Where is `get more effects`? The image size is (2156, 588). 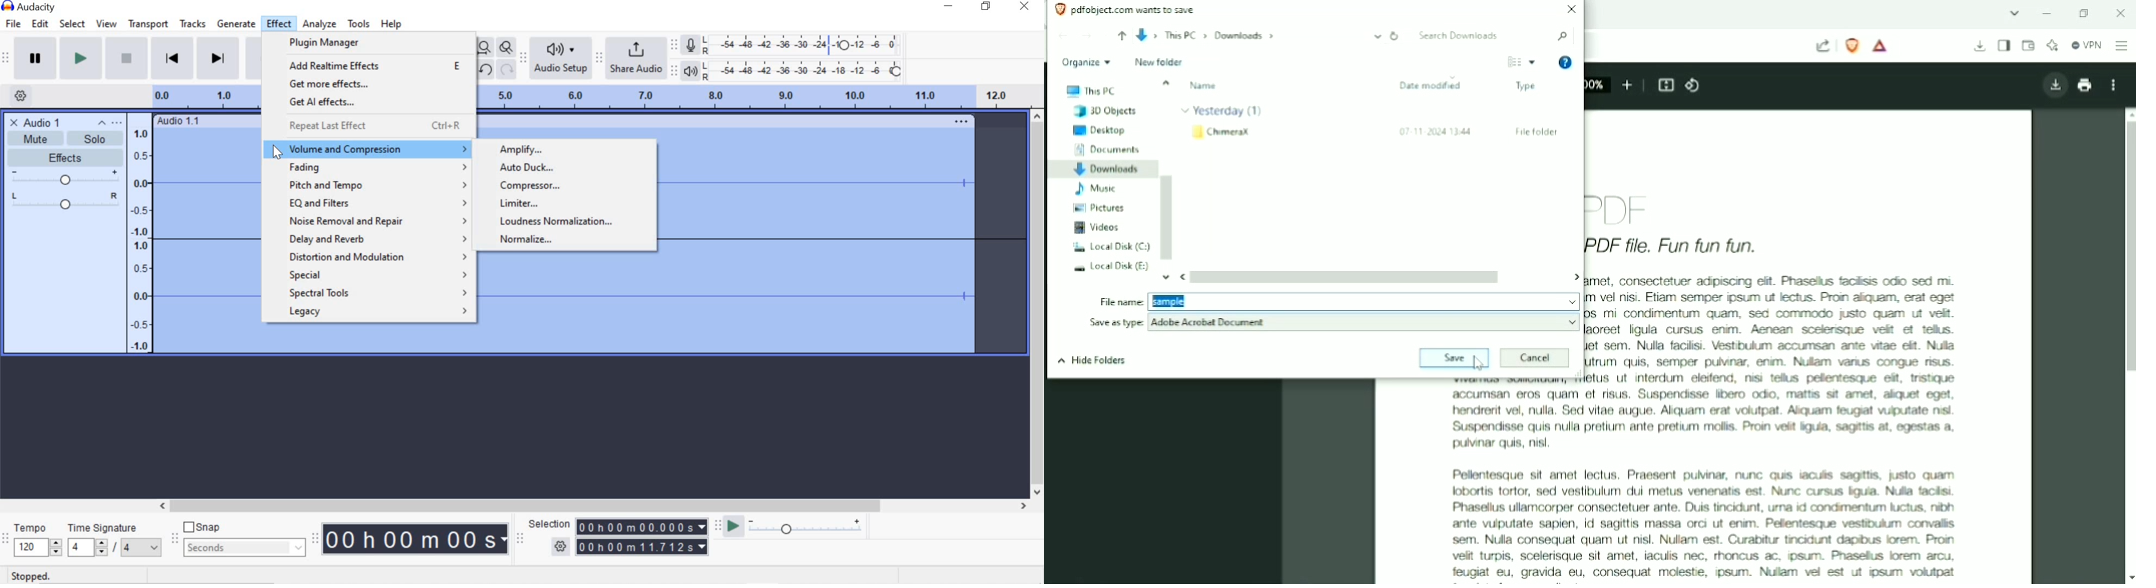 get more effects is located at coordinates (375, 85).